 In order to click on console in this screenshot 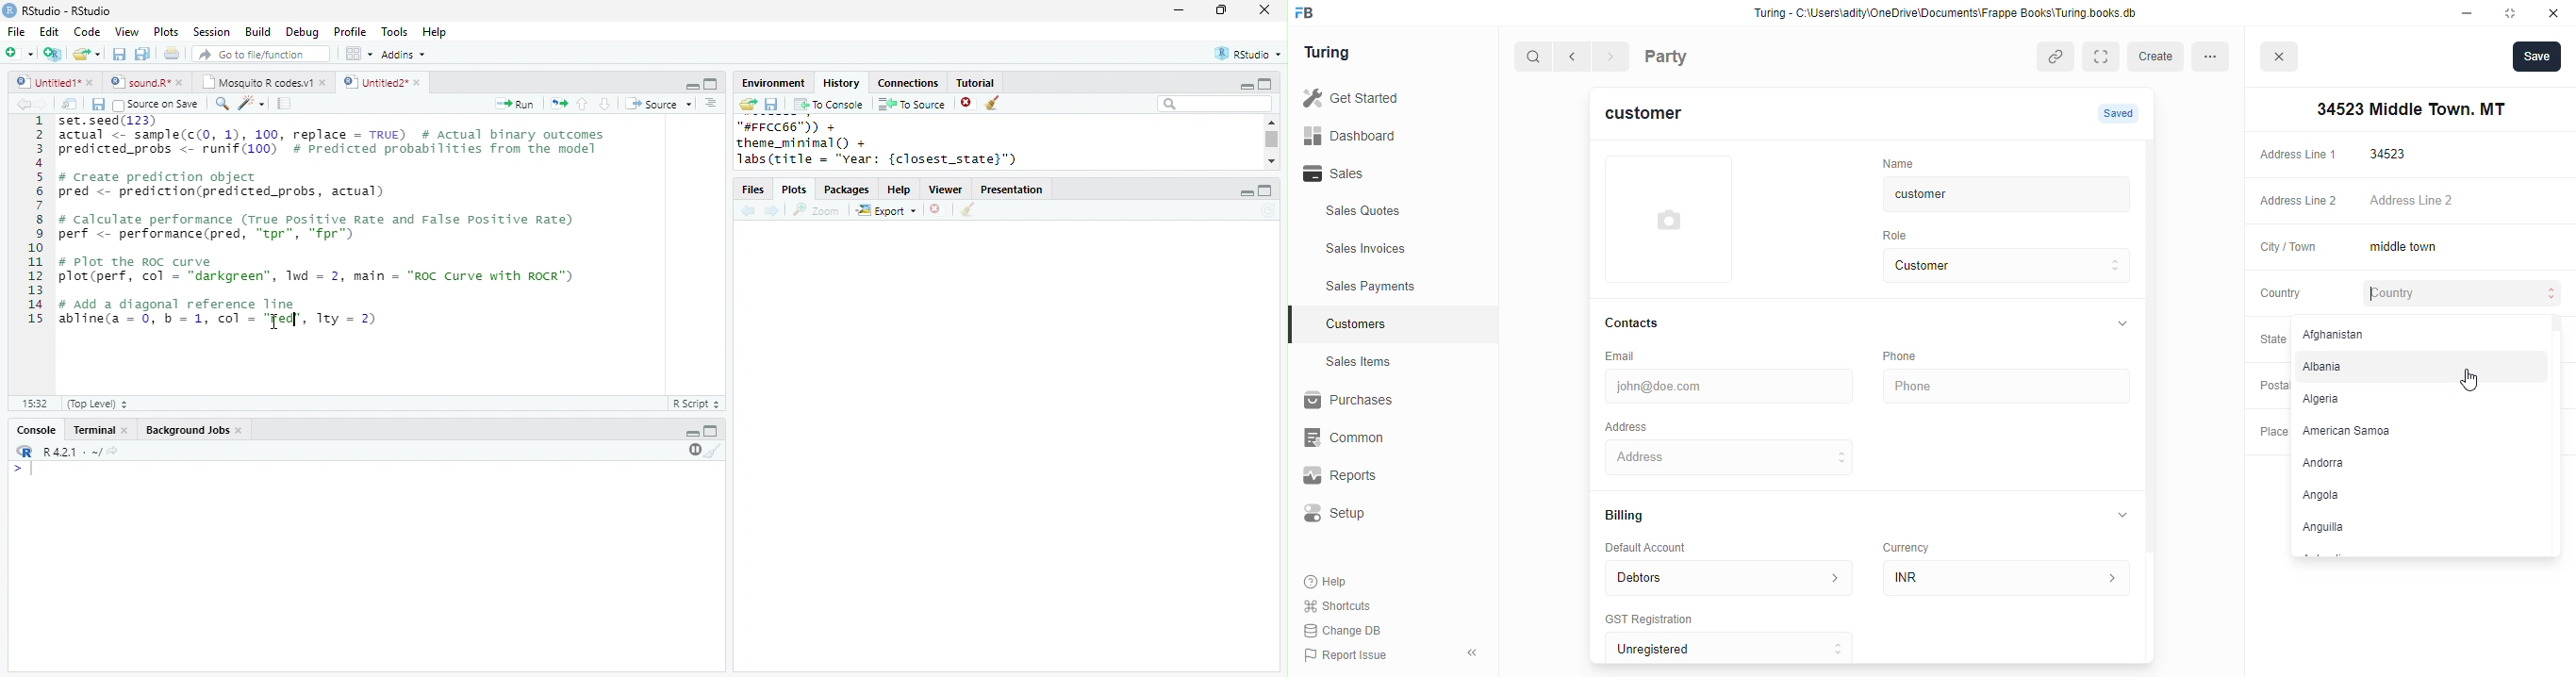, I will do `click(35, 431)`.